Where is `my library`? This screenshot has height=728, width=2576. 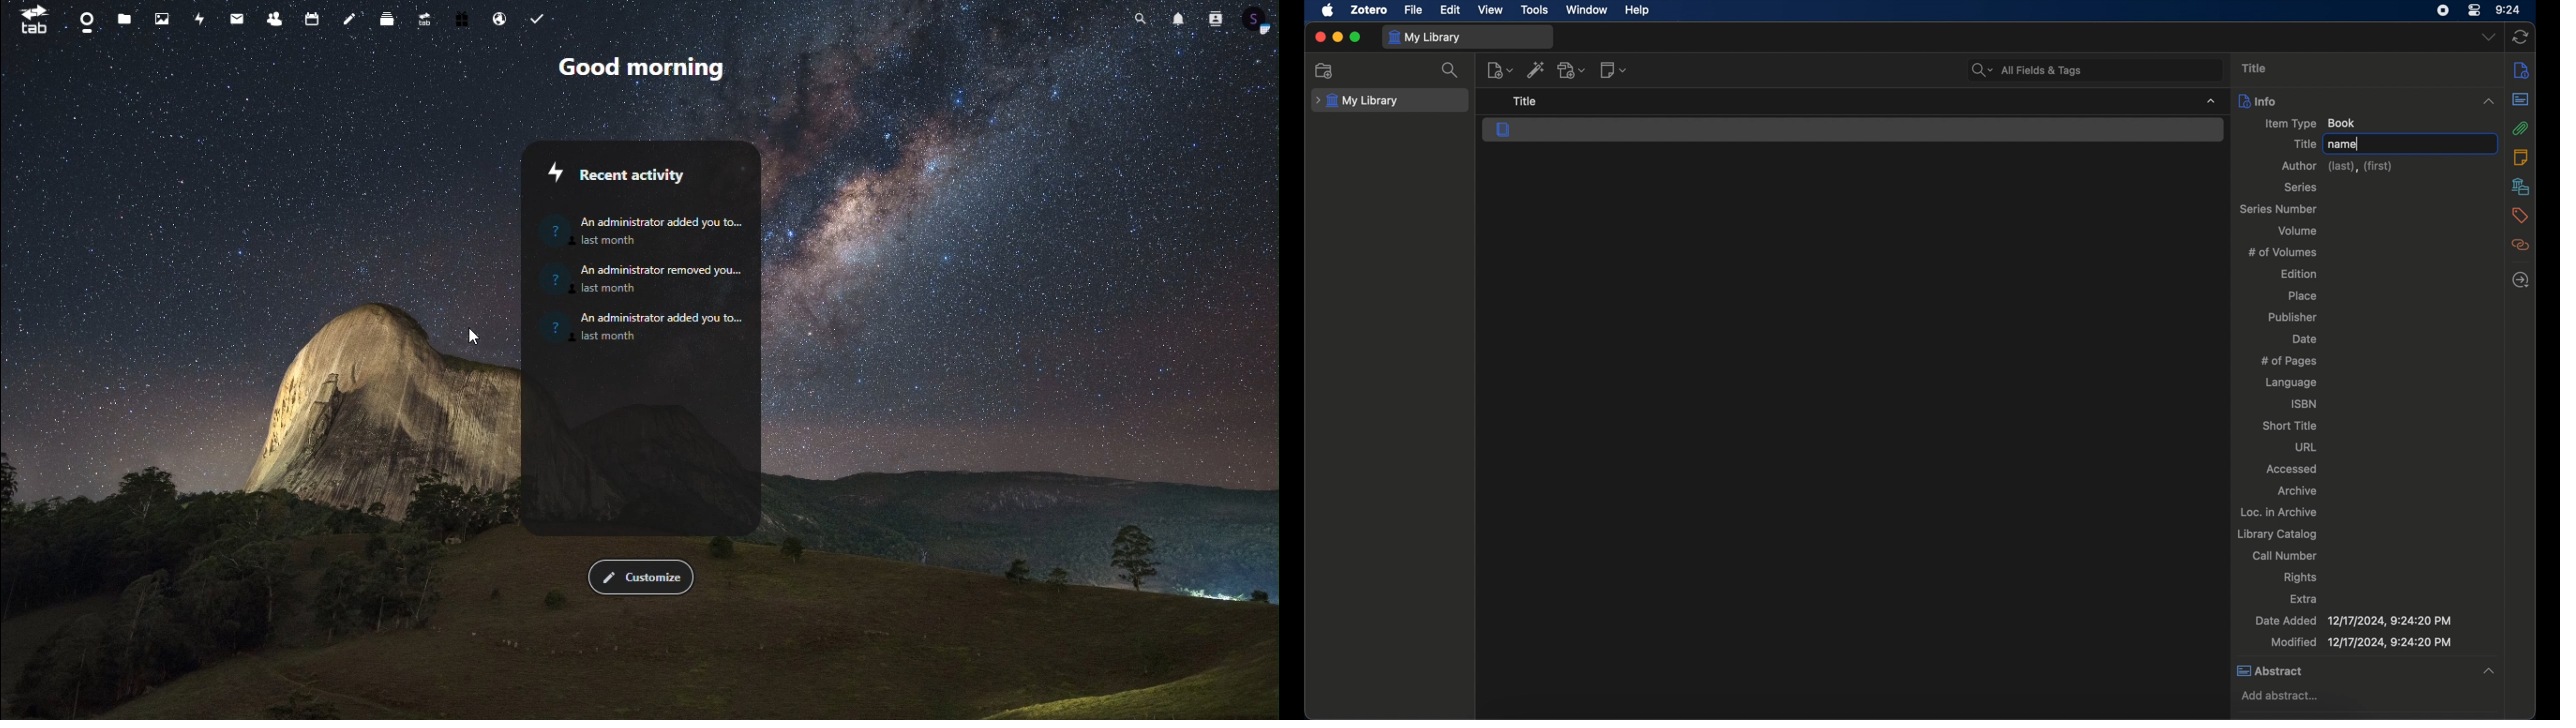 my library is located at coordinates (1425, 38).